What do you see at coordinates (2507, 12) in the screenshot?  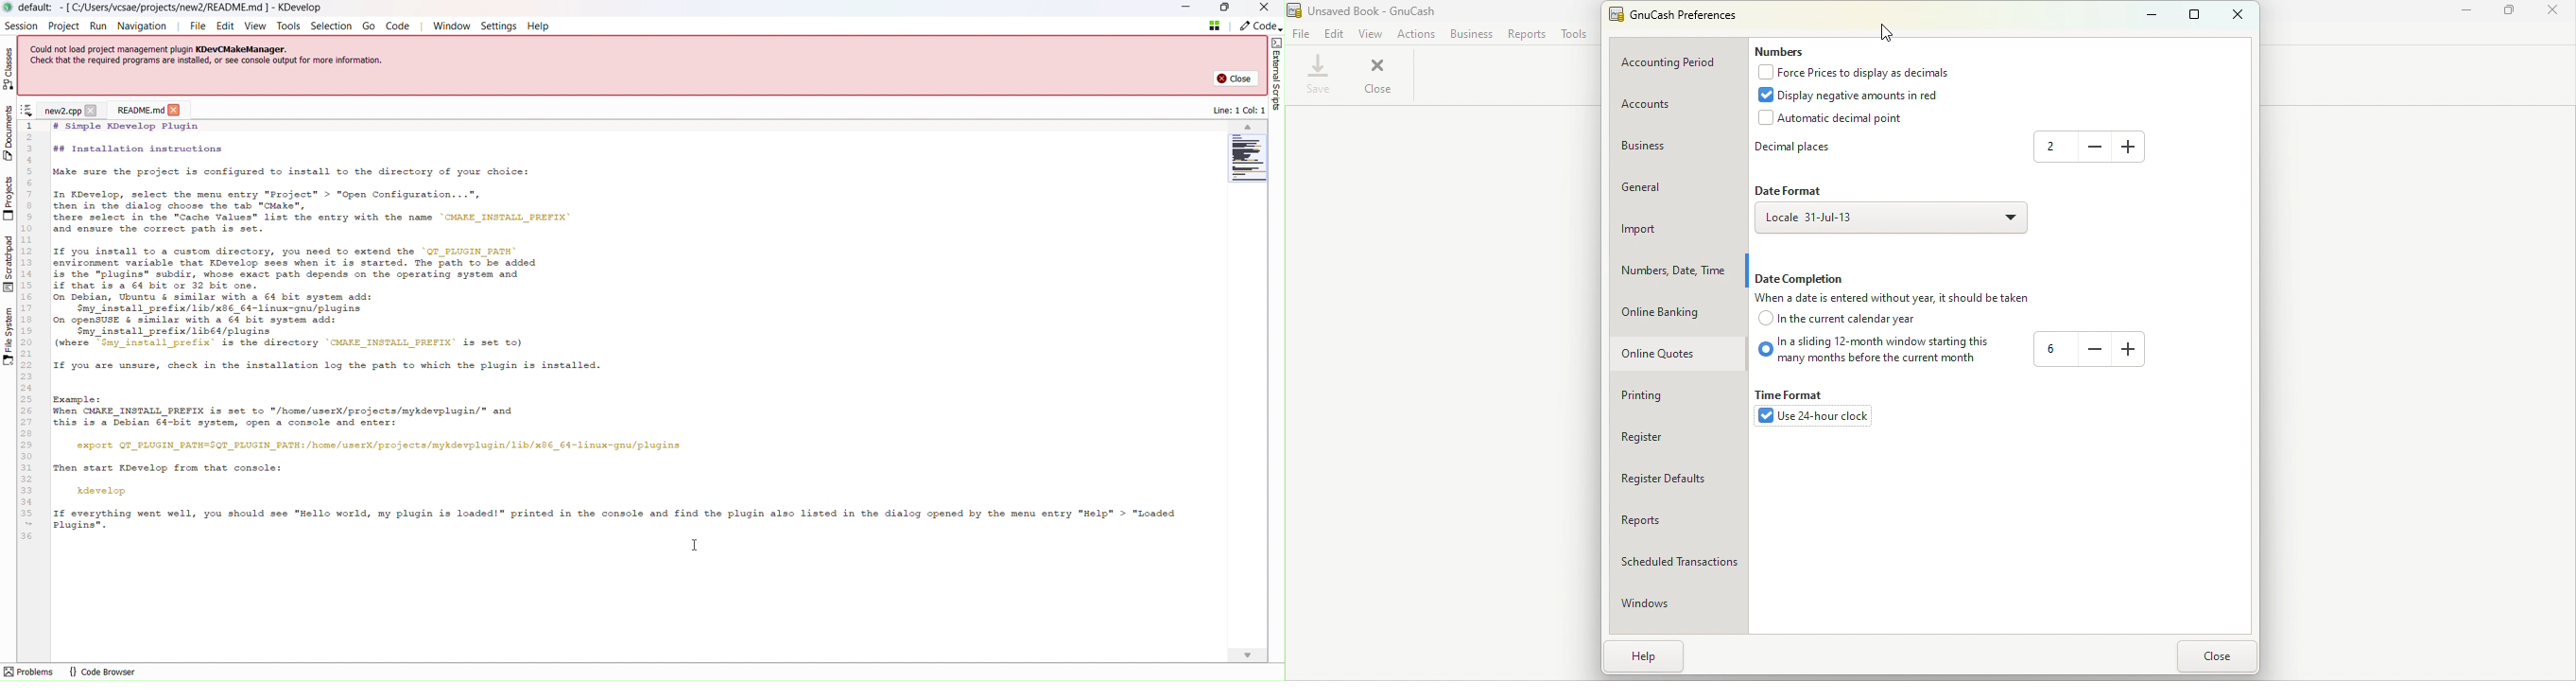 I see `Maximize` at bounding box center [2507, 12].